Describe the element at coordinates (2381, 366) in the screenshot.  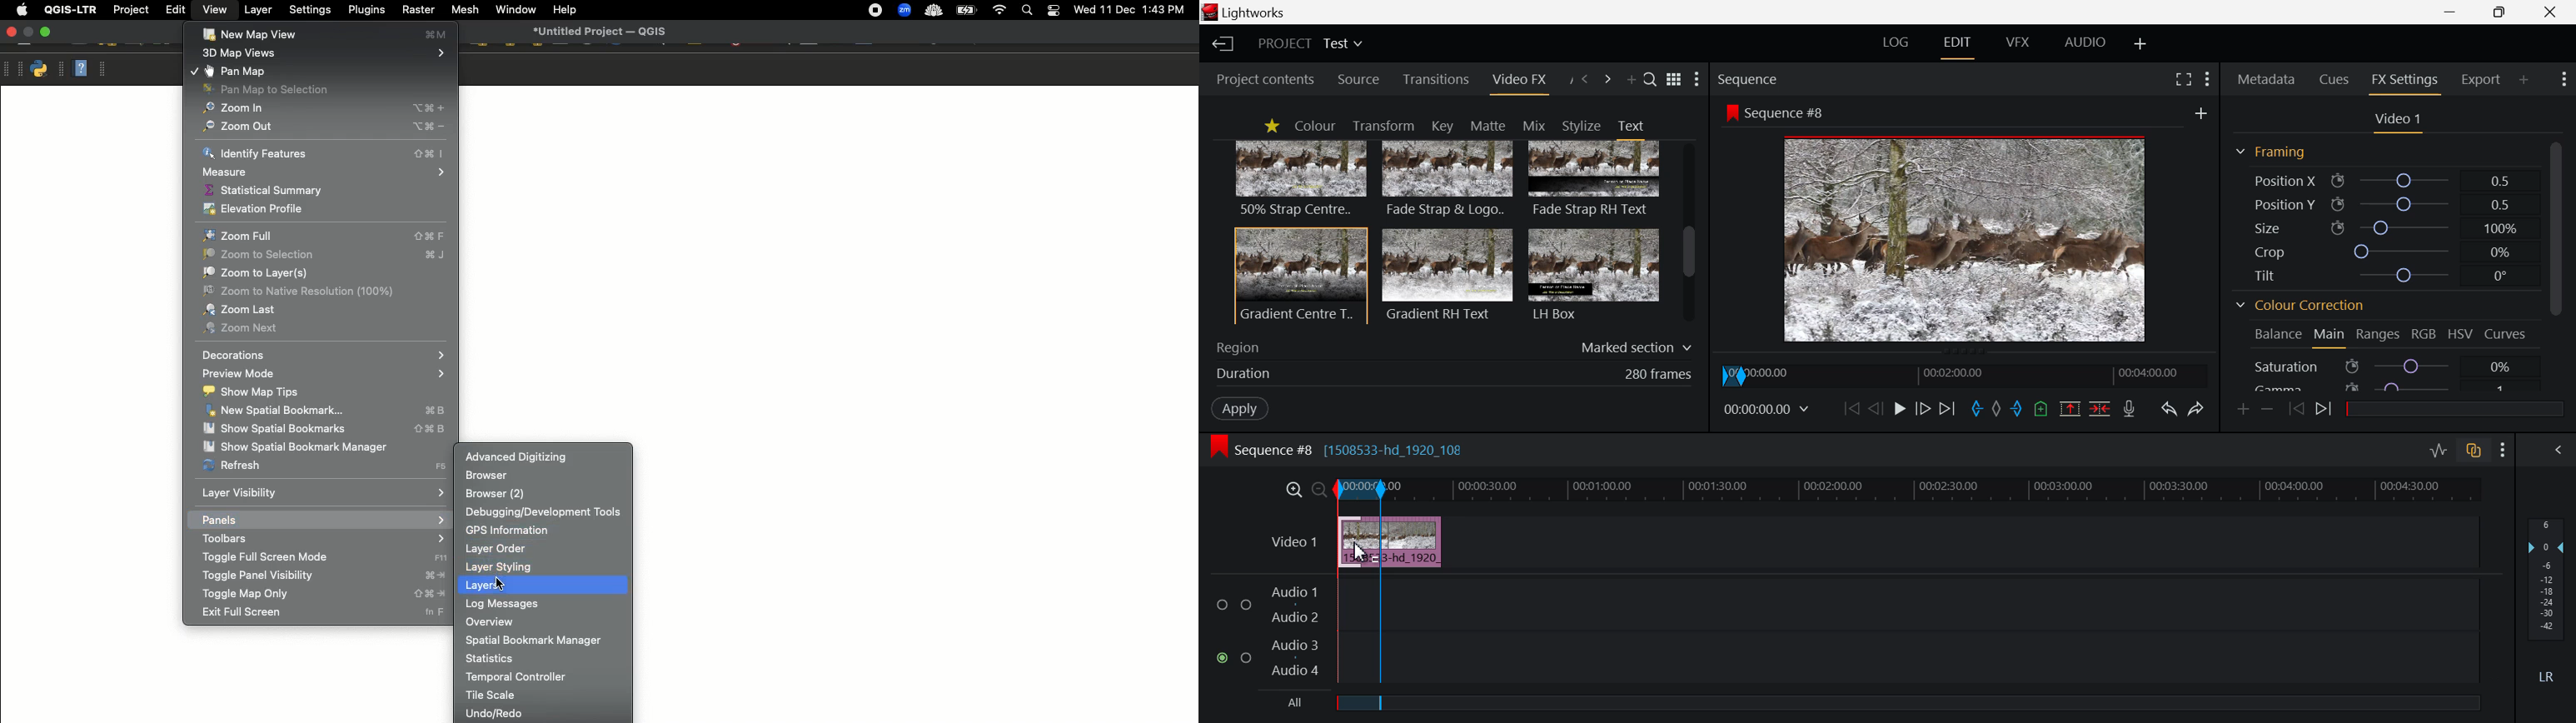
I see `Saturation` at that location.